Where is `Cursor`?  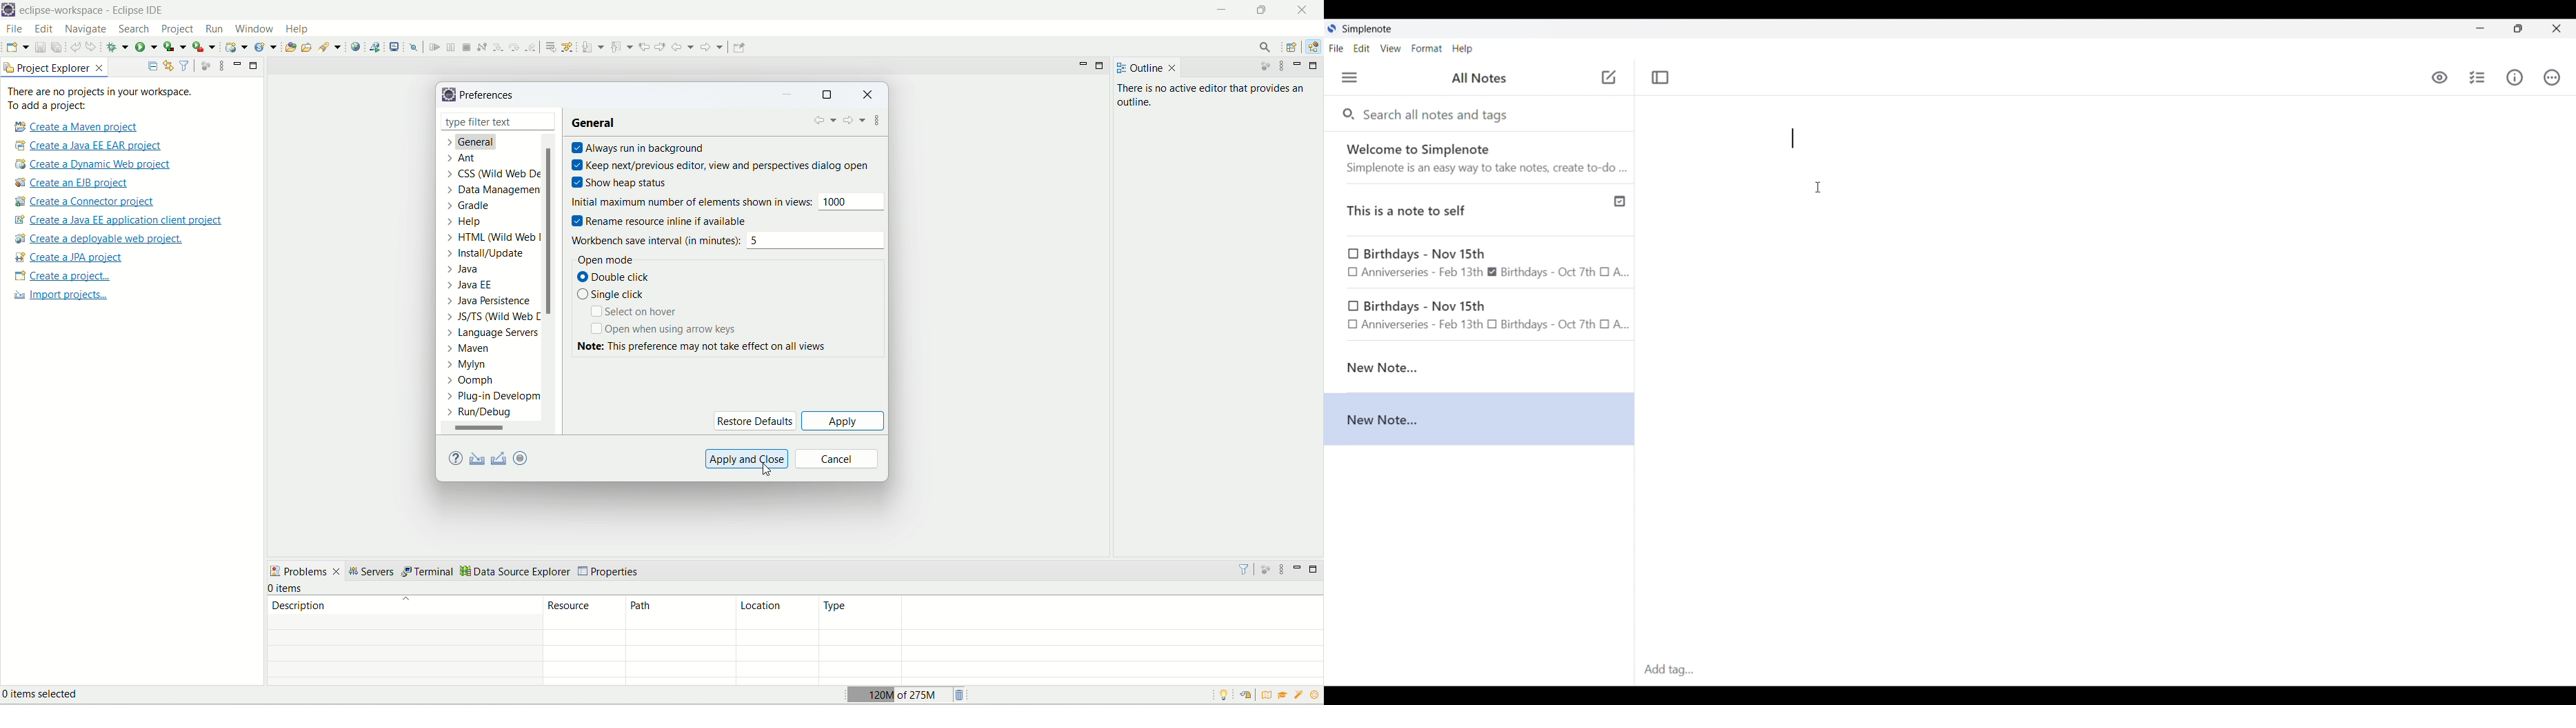 Cursor is located at coordinates (1818, 187).